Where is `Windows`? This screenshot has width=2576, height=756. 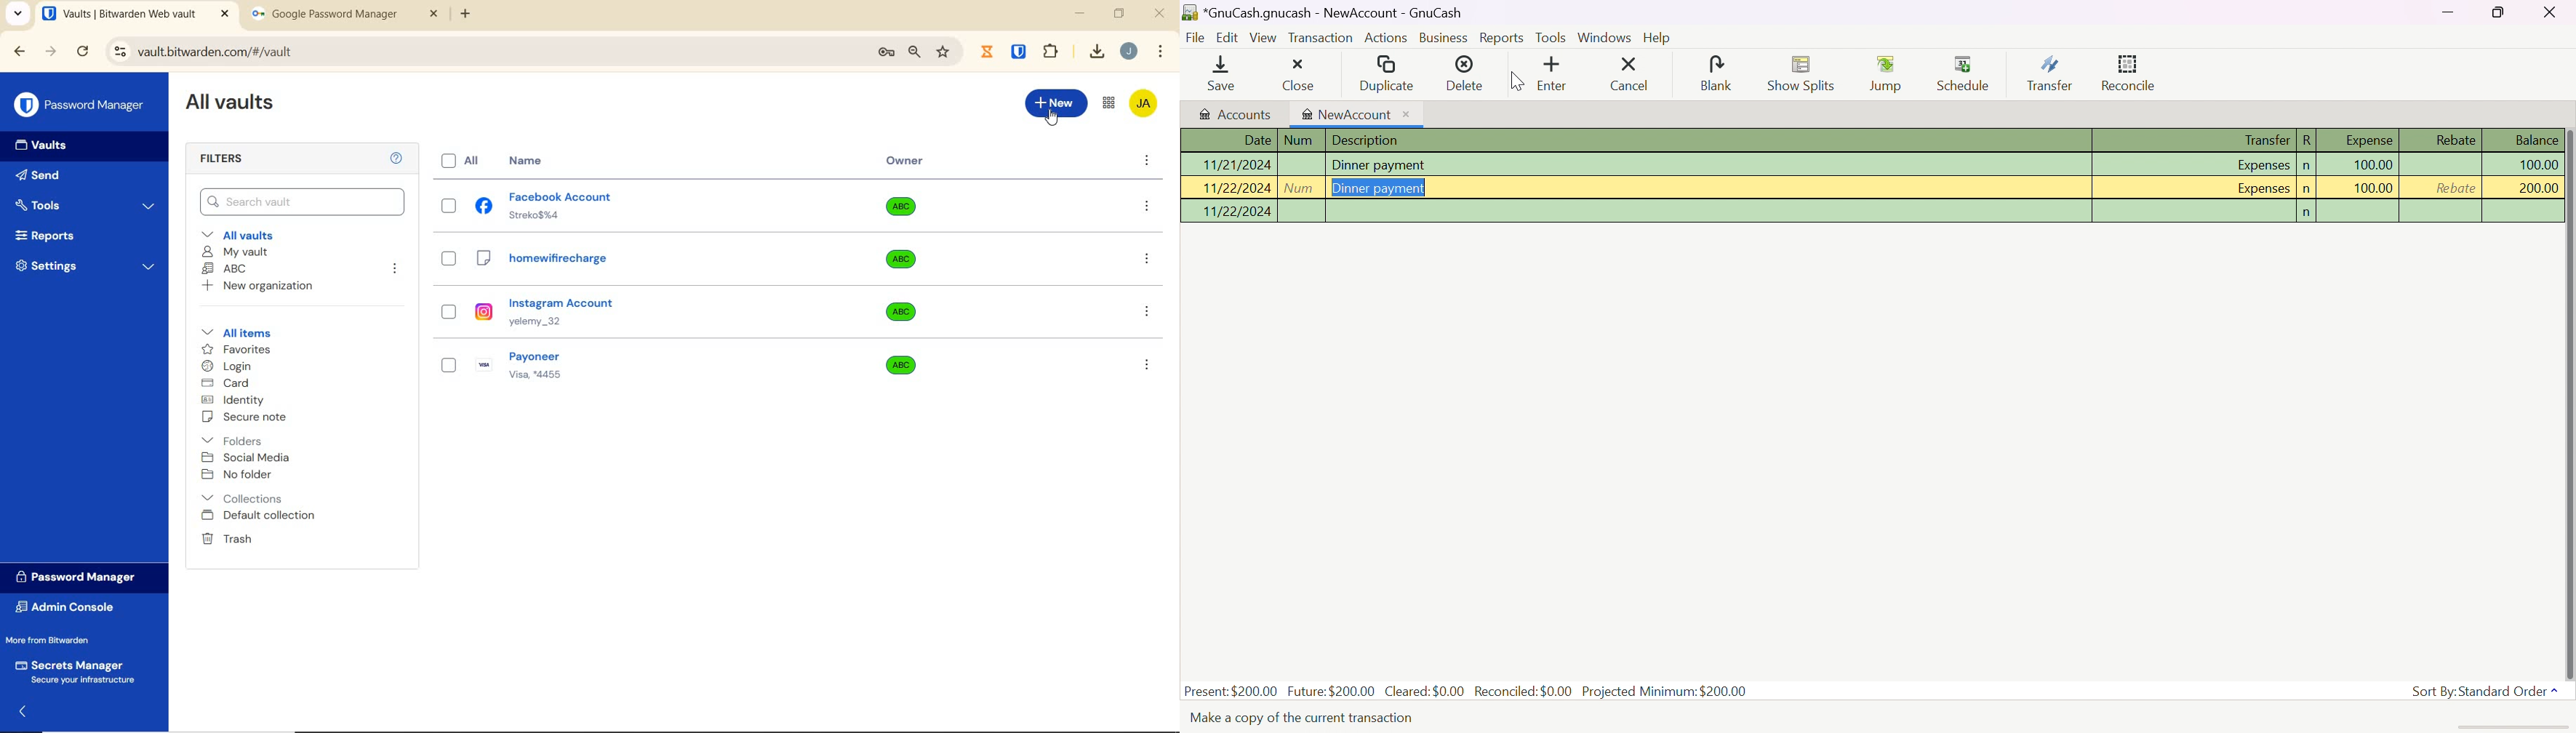
Windows is located at coordinates (1607, 39).